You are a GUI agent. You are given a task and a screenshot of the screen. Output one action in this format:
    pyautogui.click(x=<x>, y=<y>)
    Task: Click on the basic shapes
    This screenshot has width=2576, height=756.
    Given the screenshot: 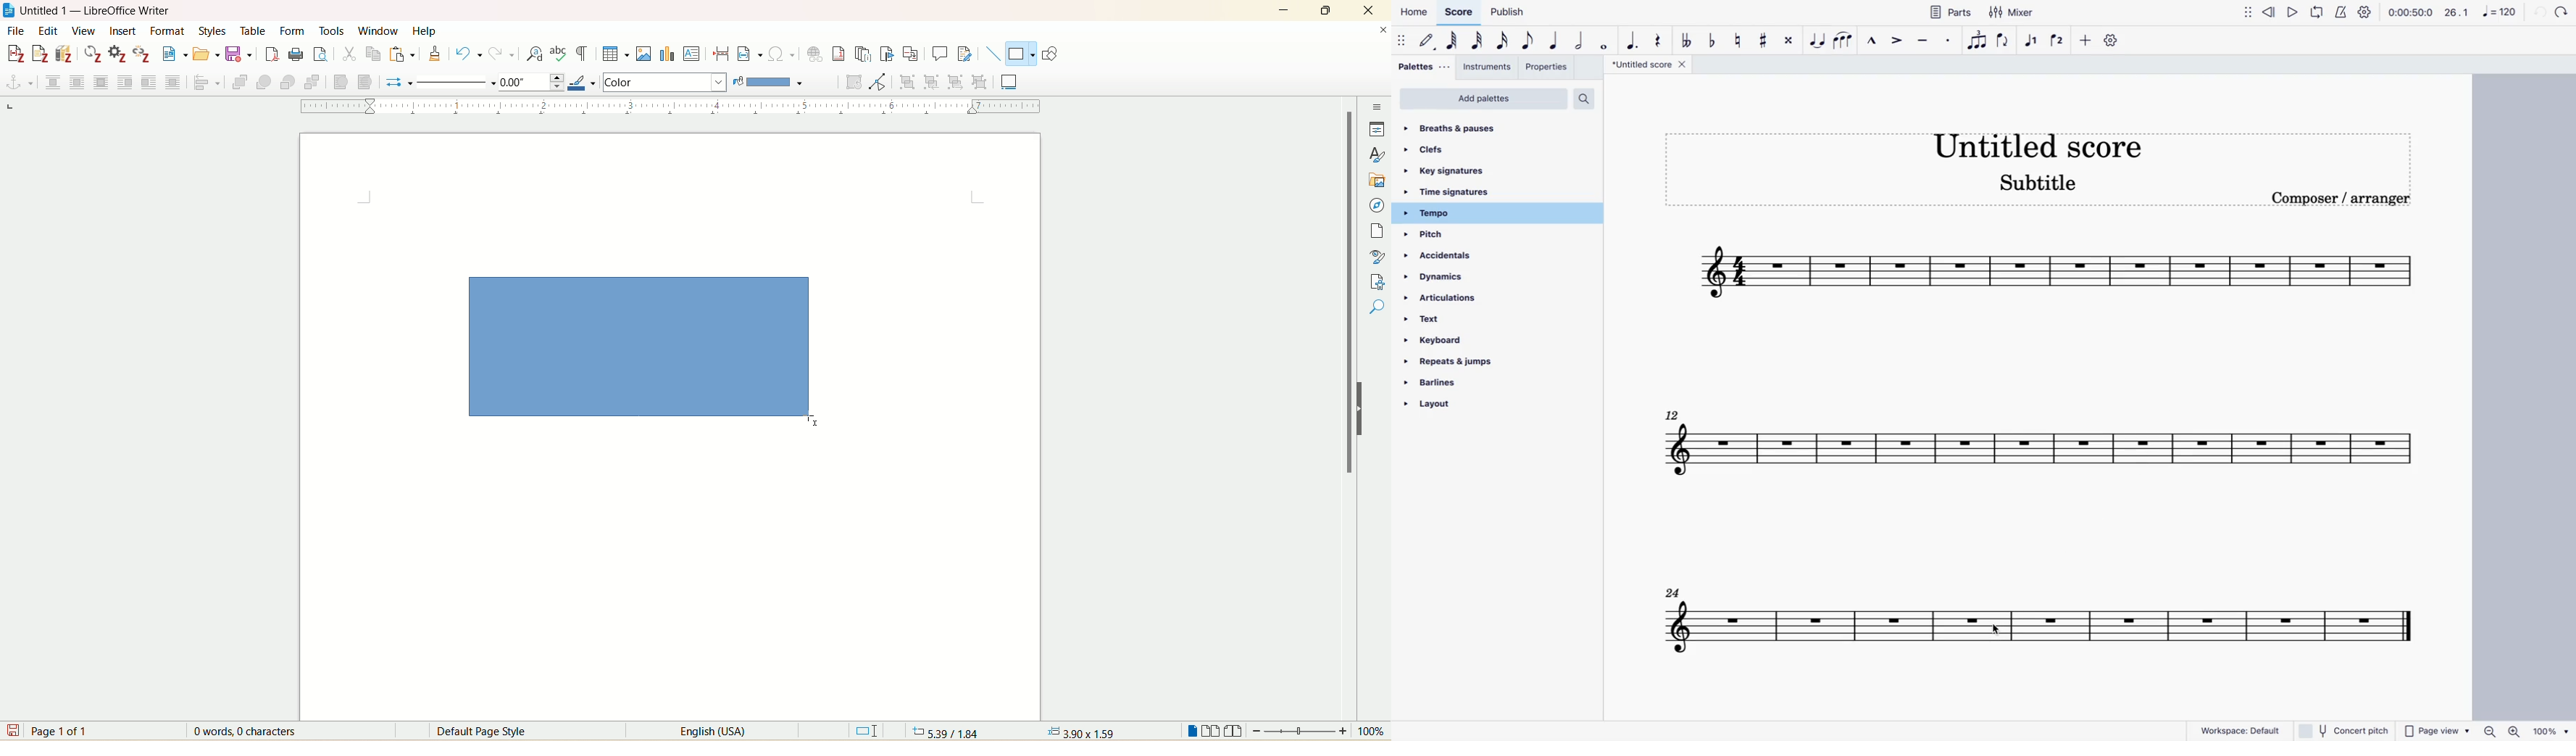 What is the action you would take?
    pyautogui.click(x=1019, y=54)
    